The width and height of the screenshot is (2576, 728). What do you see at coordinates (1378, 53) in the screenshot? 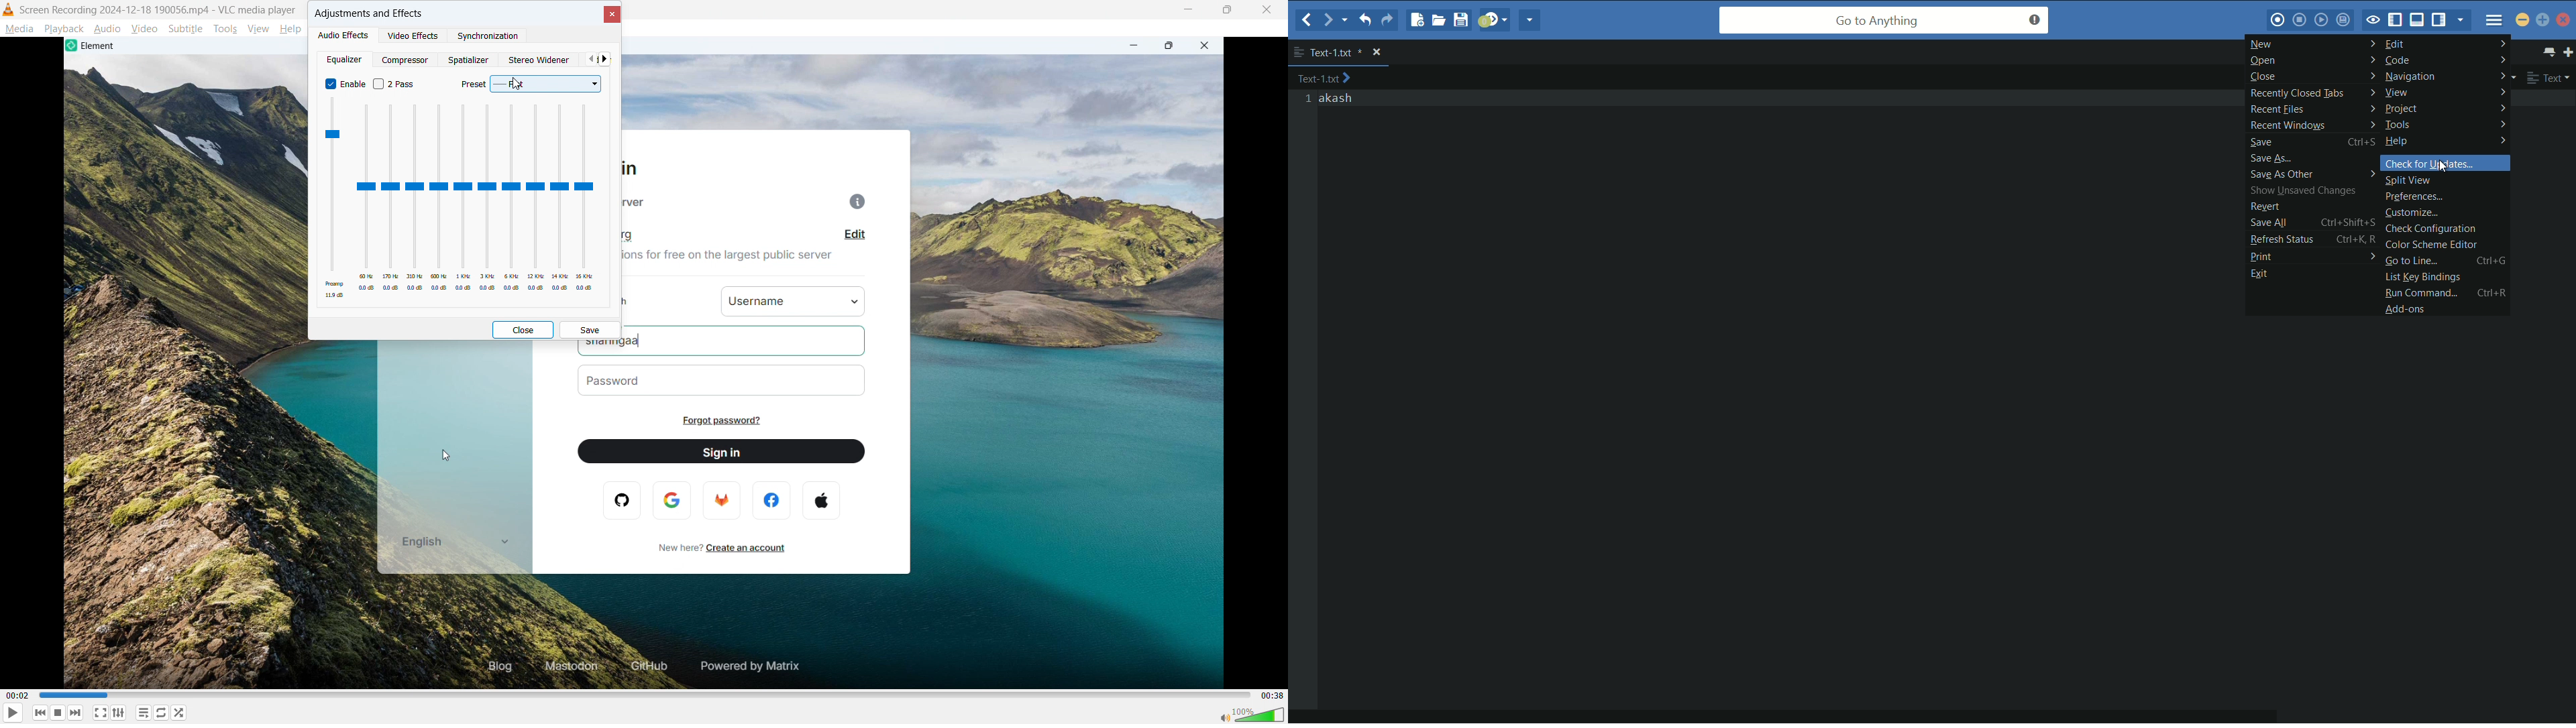
I see `close file` at bounding box center [1378, 53].